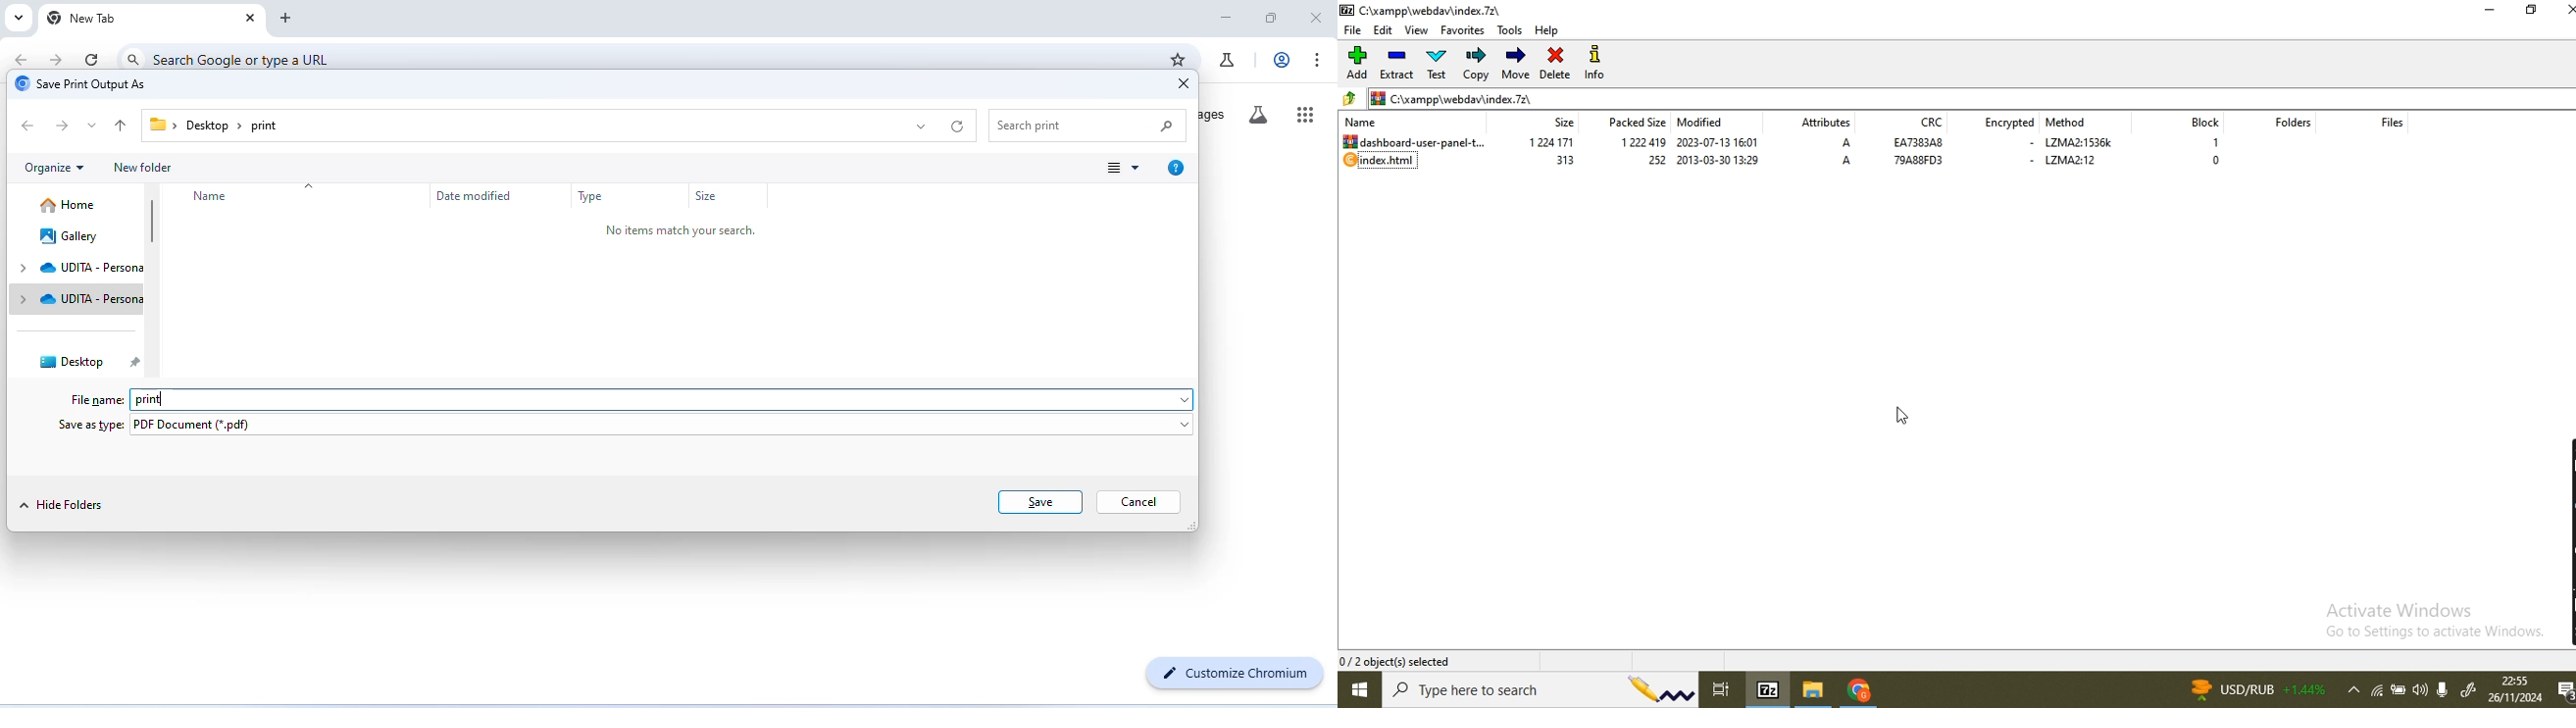  What do you see at coordinates (1257, 116) in the screenshot?
I see `search labs` at bounding box center [1257, 116].